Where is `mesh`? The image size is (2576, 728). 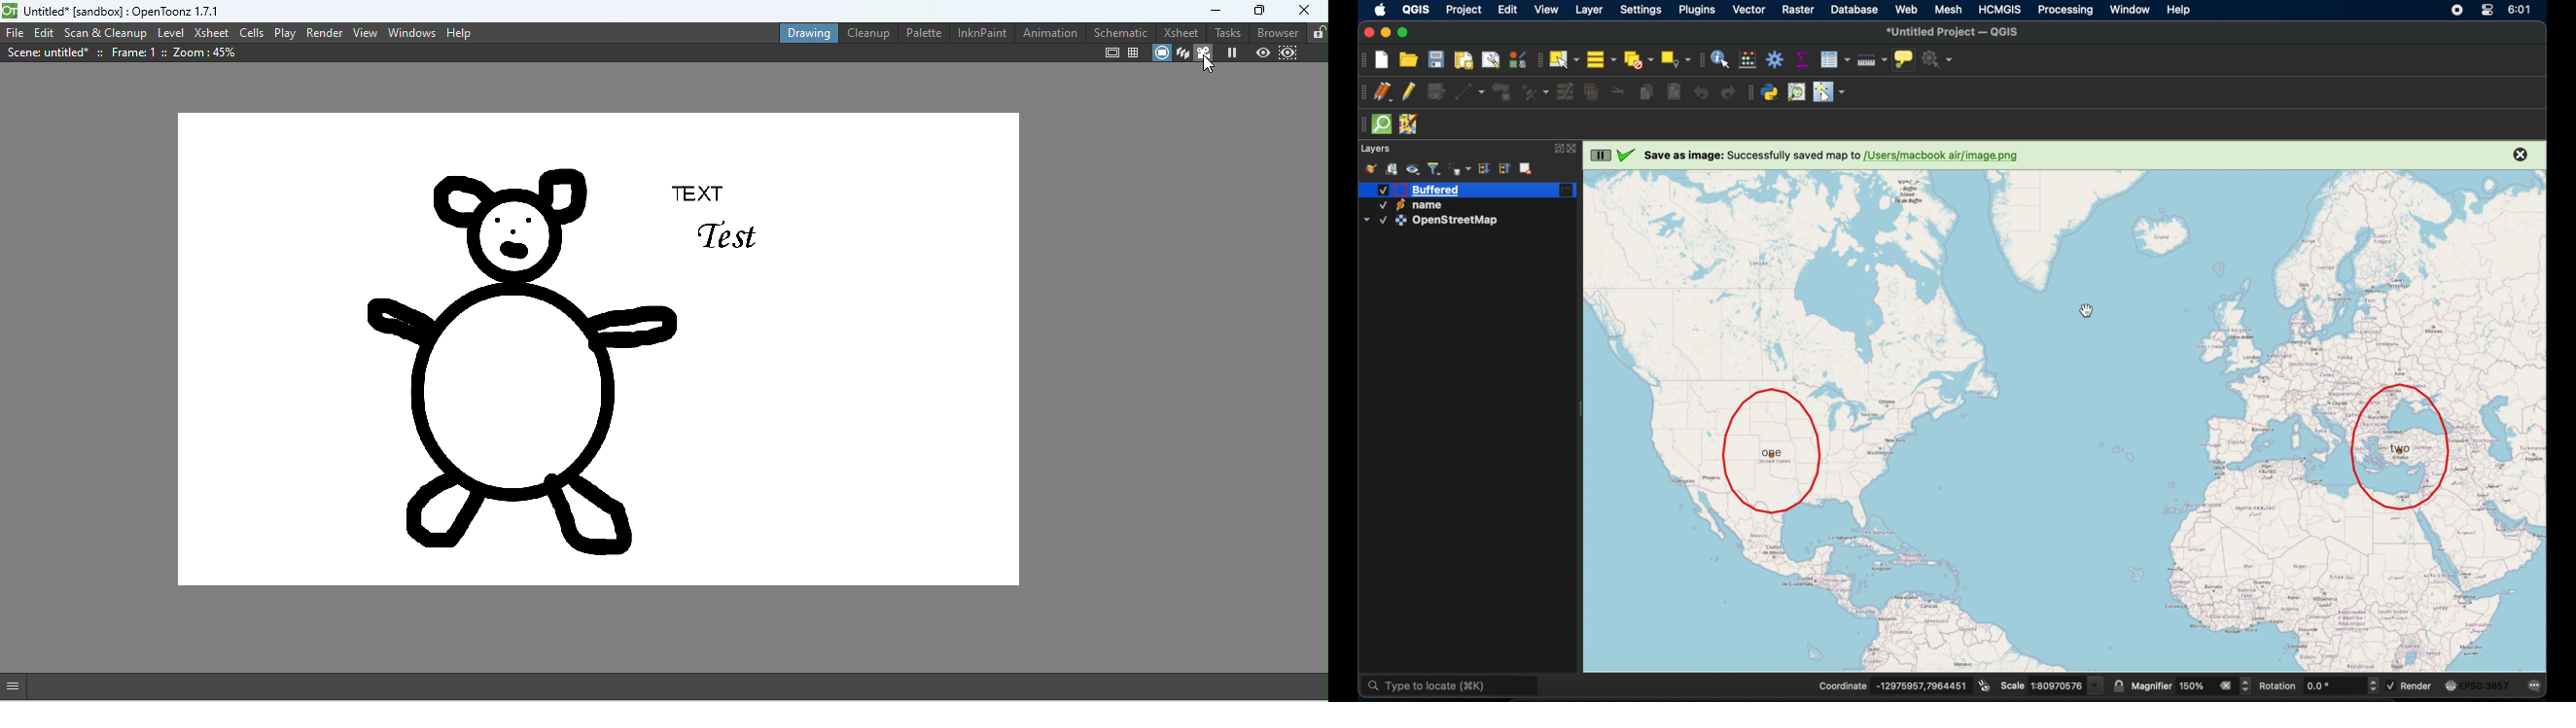
mesh is located at coordinates (1950, 8).